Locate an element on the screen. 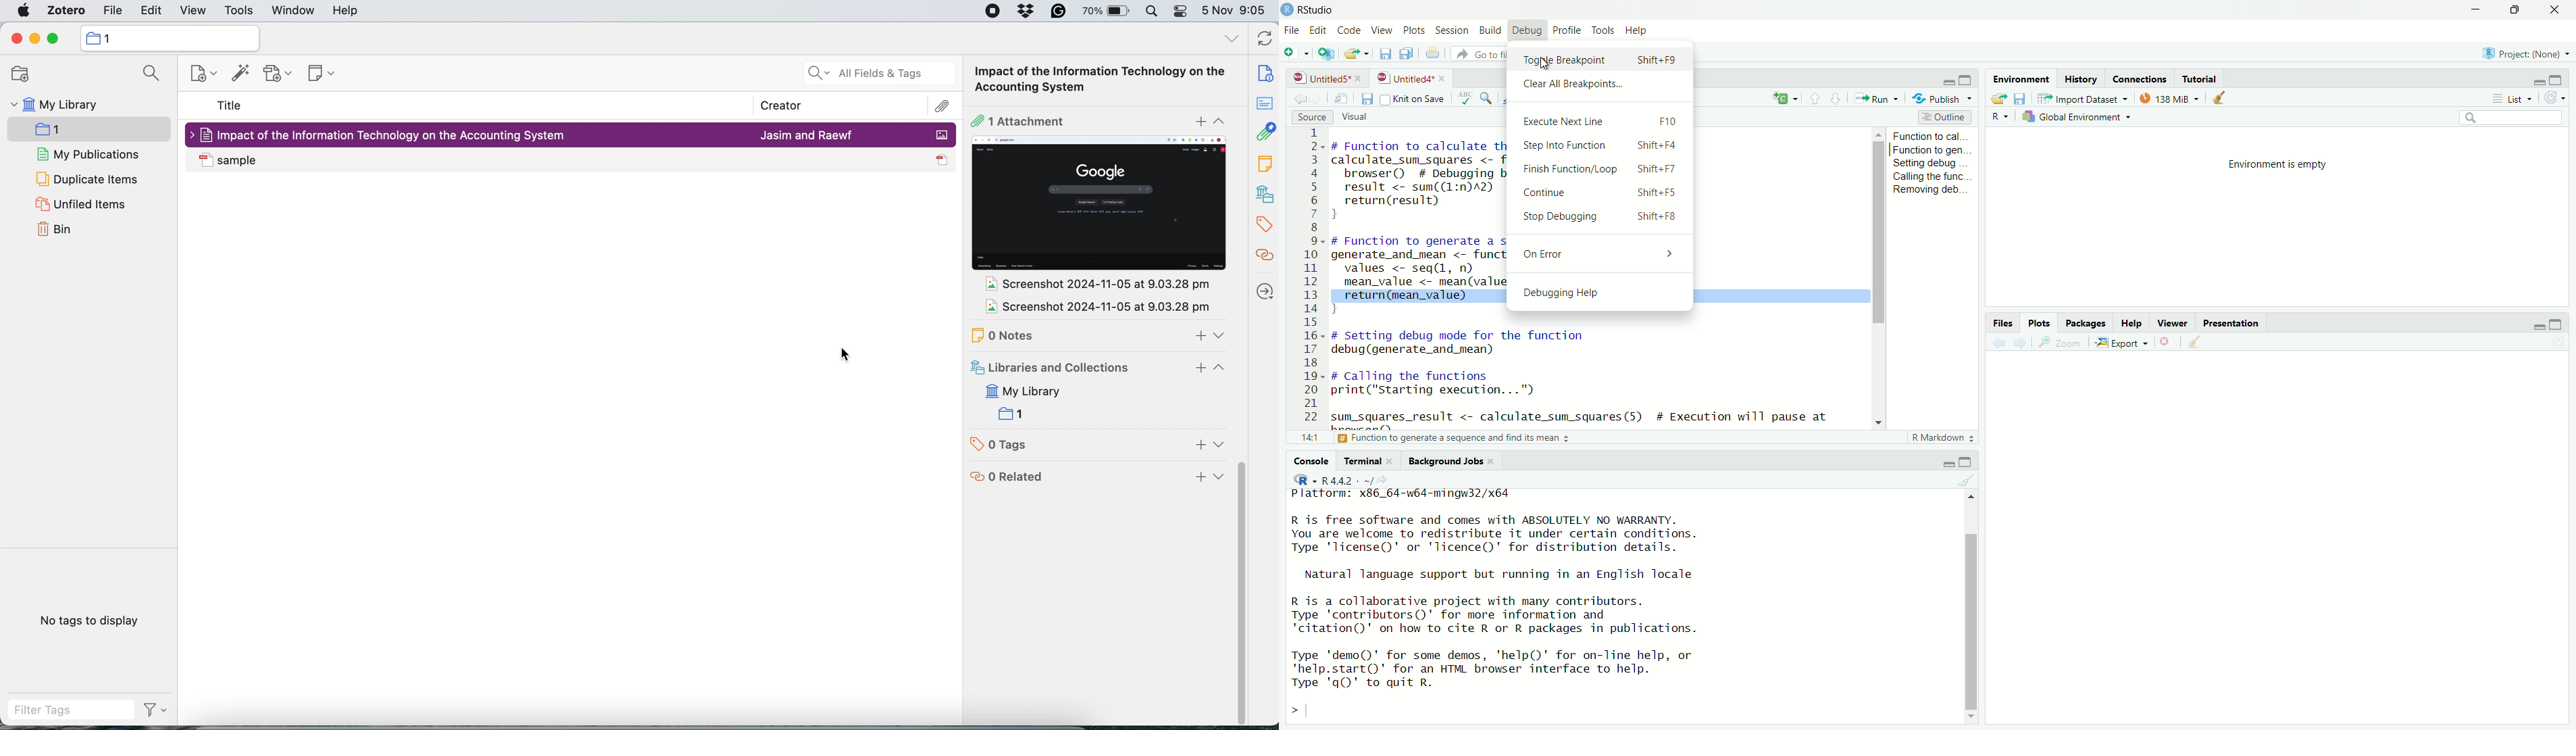 The width and height of the screenshot is (2576, 756). setting debug... is located at coordinates (1931, 163).